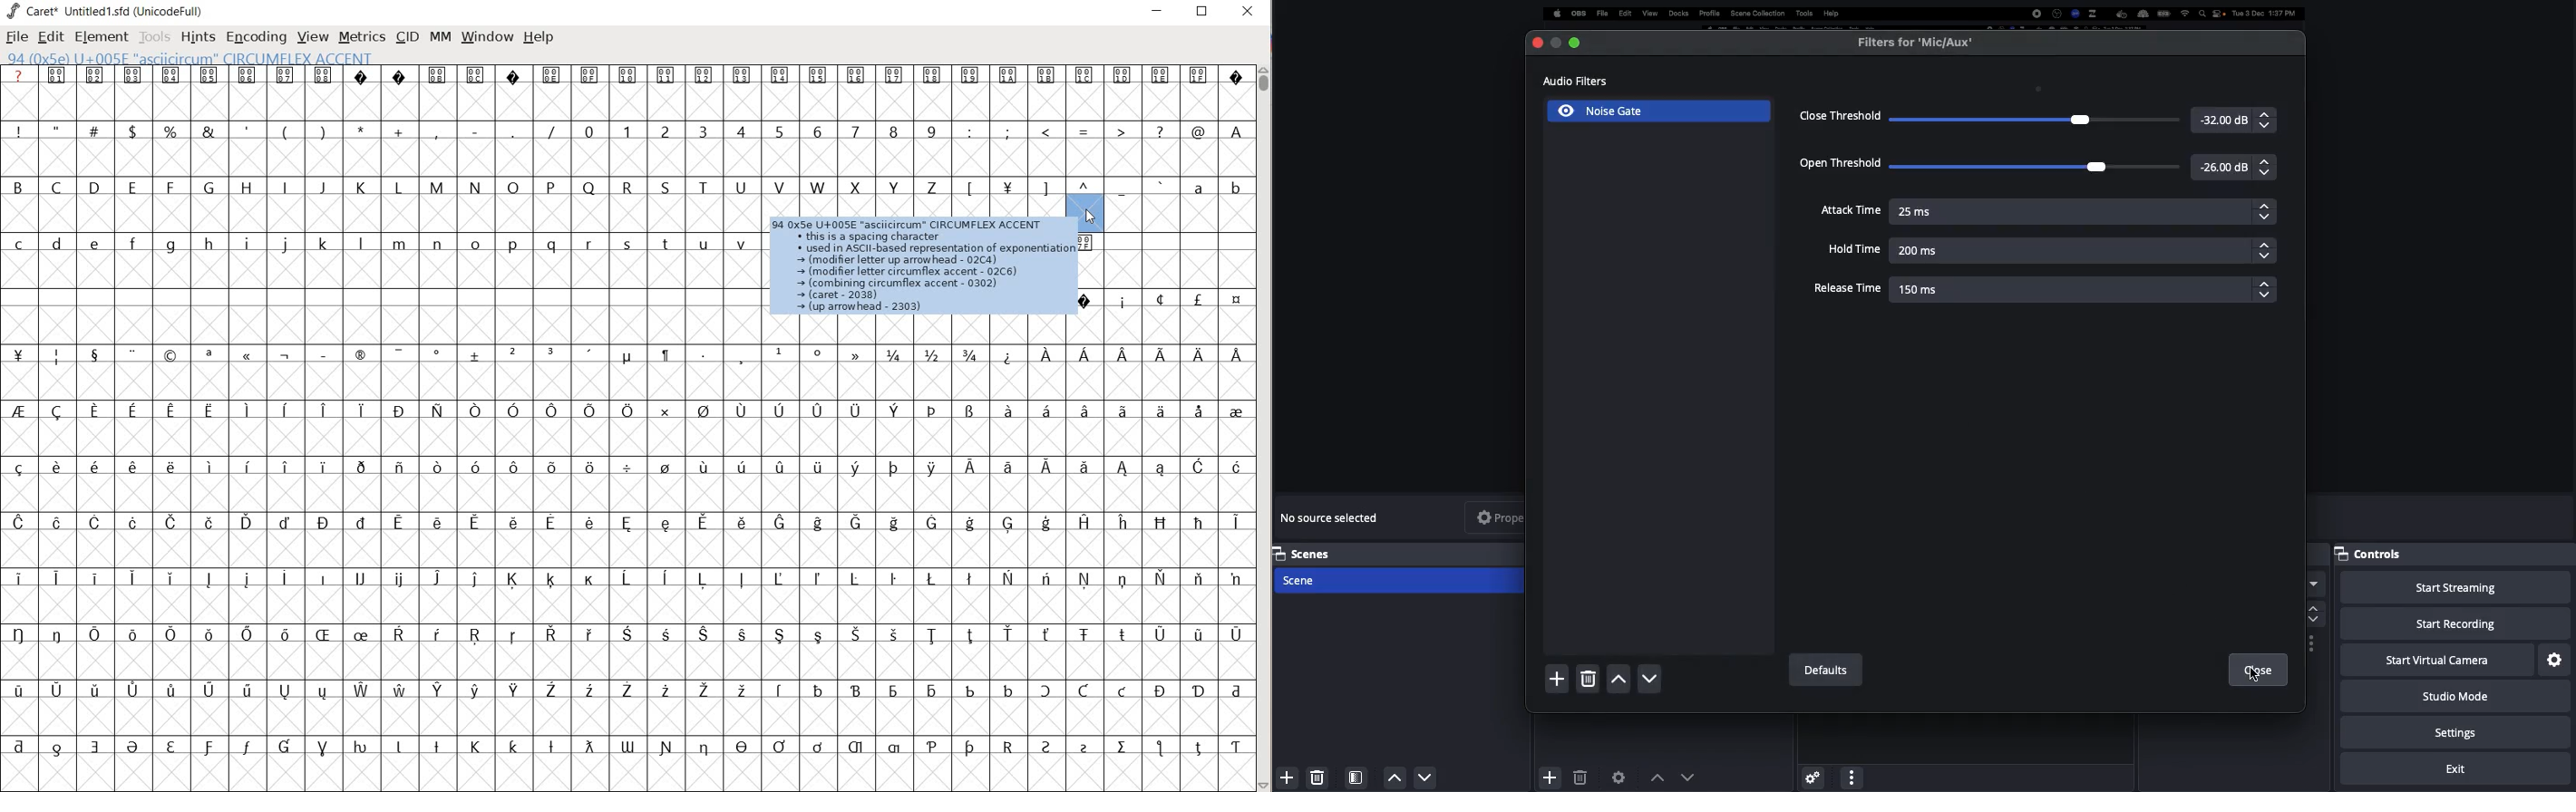 Image resolution: width=2576 pixels, height=812 pixels. I want to click on scroll, so click(2311, 613).